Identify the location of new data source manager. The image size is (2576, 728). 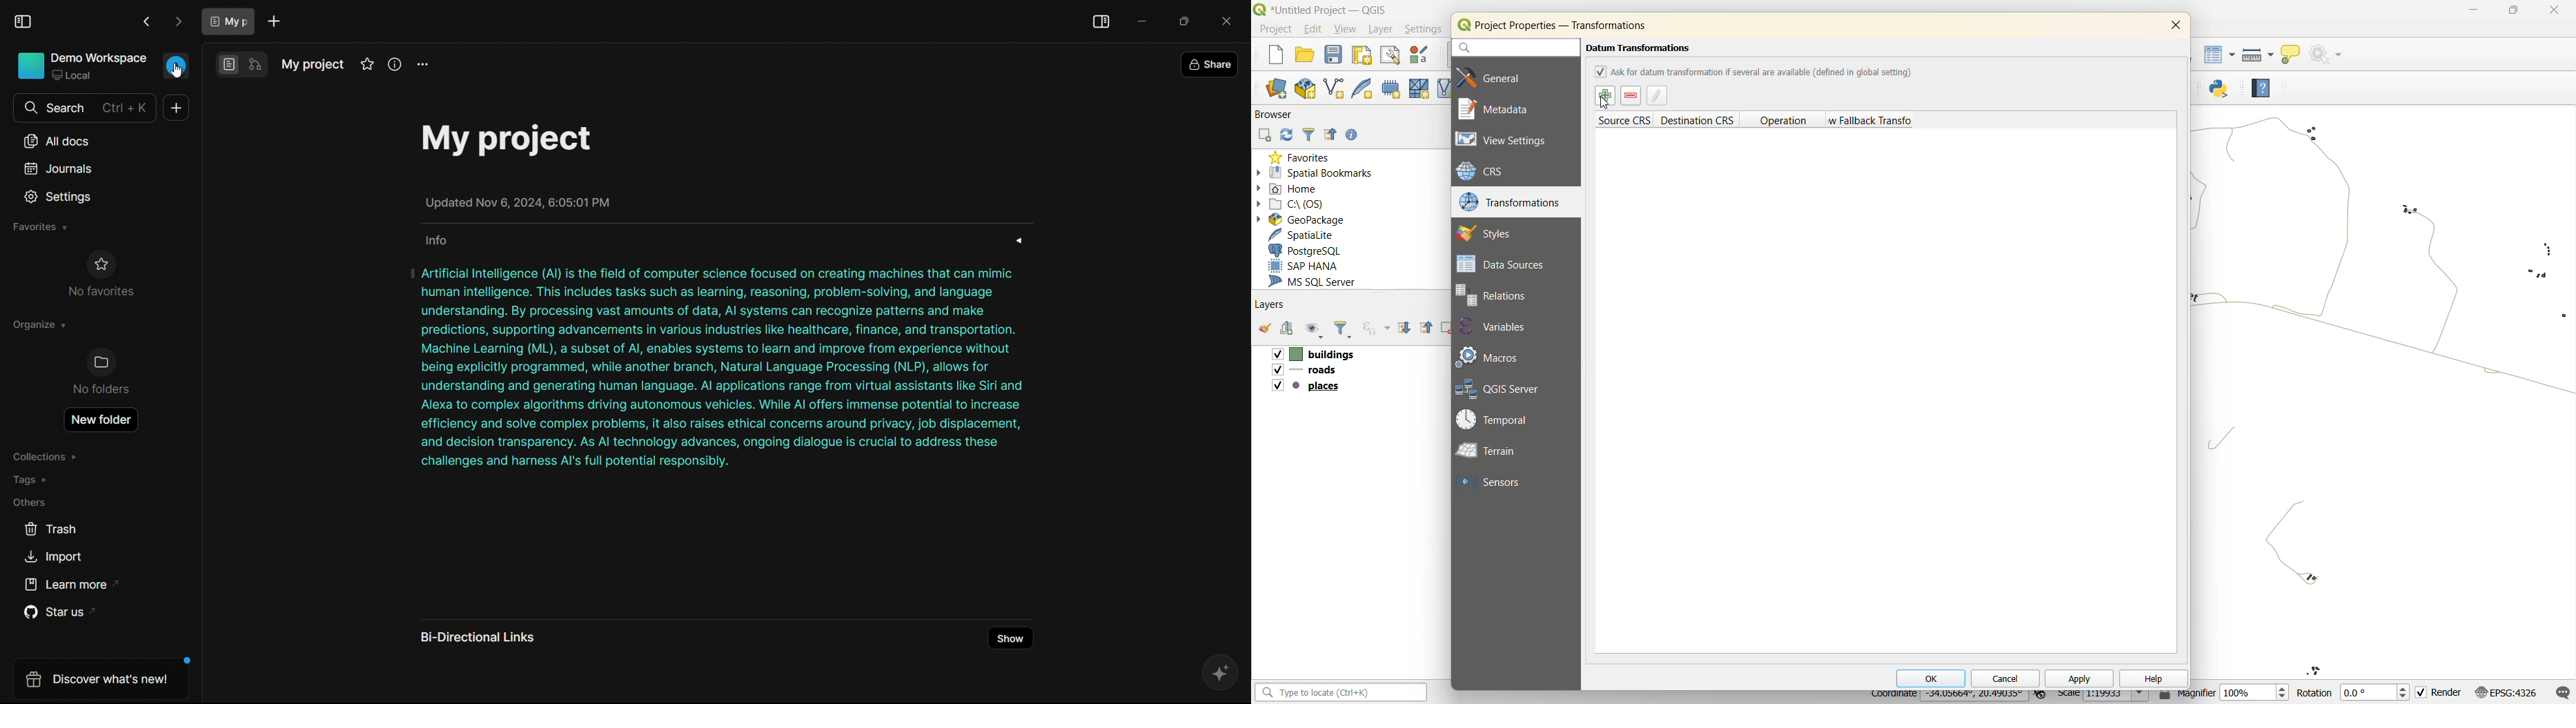
(1280, 90).